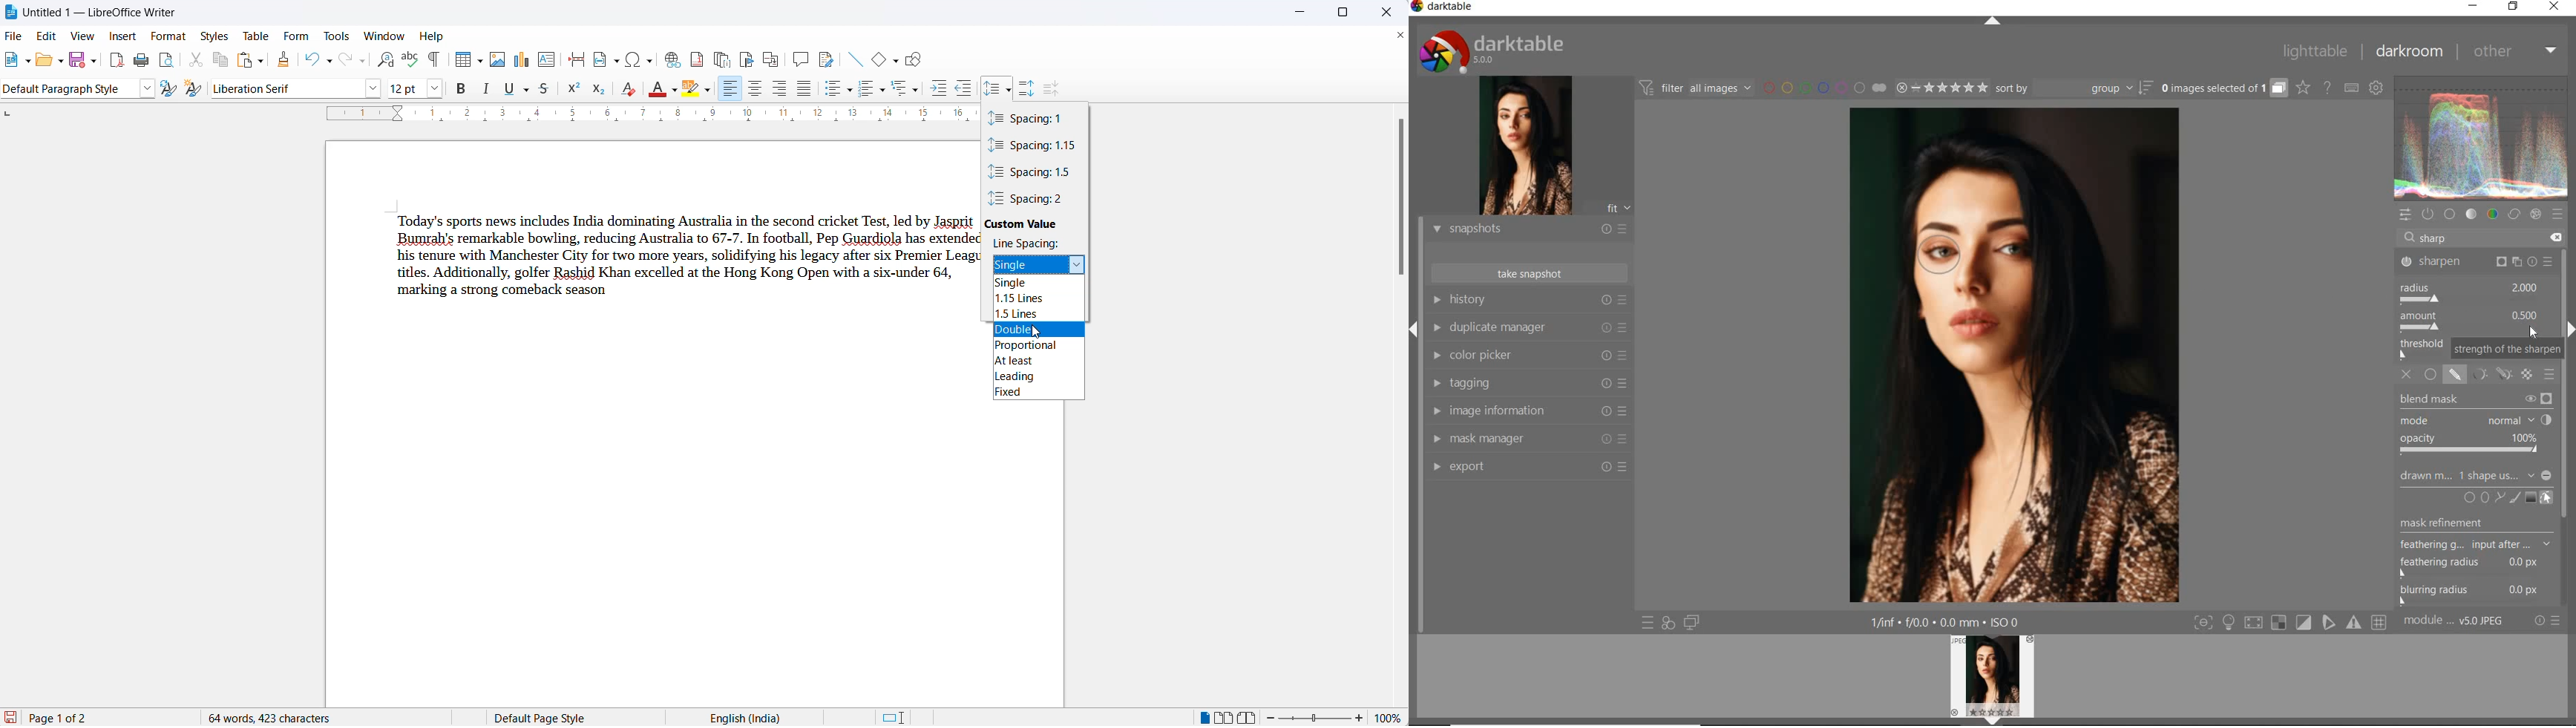 This screenshot has height=728, width=2576. Describe the element at coordinates (124, 36) in the screenshot. I see `insert` at that location.